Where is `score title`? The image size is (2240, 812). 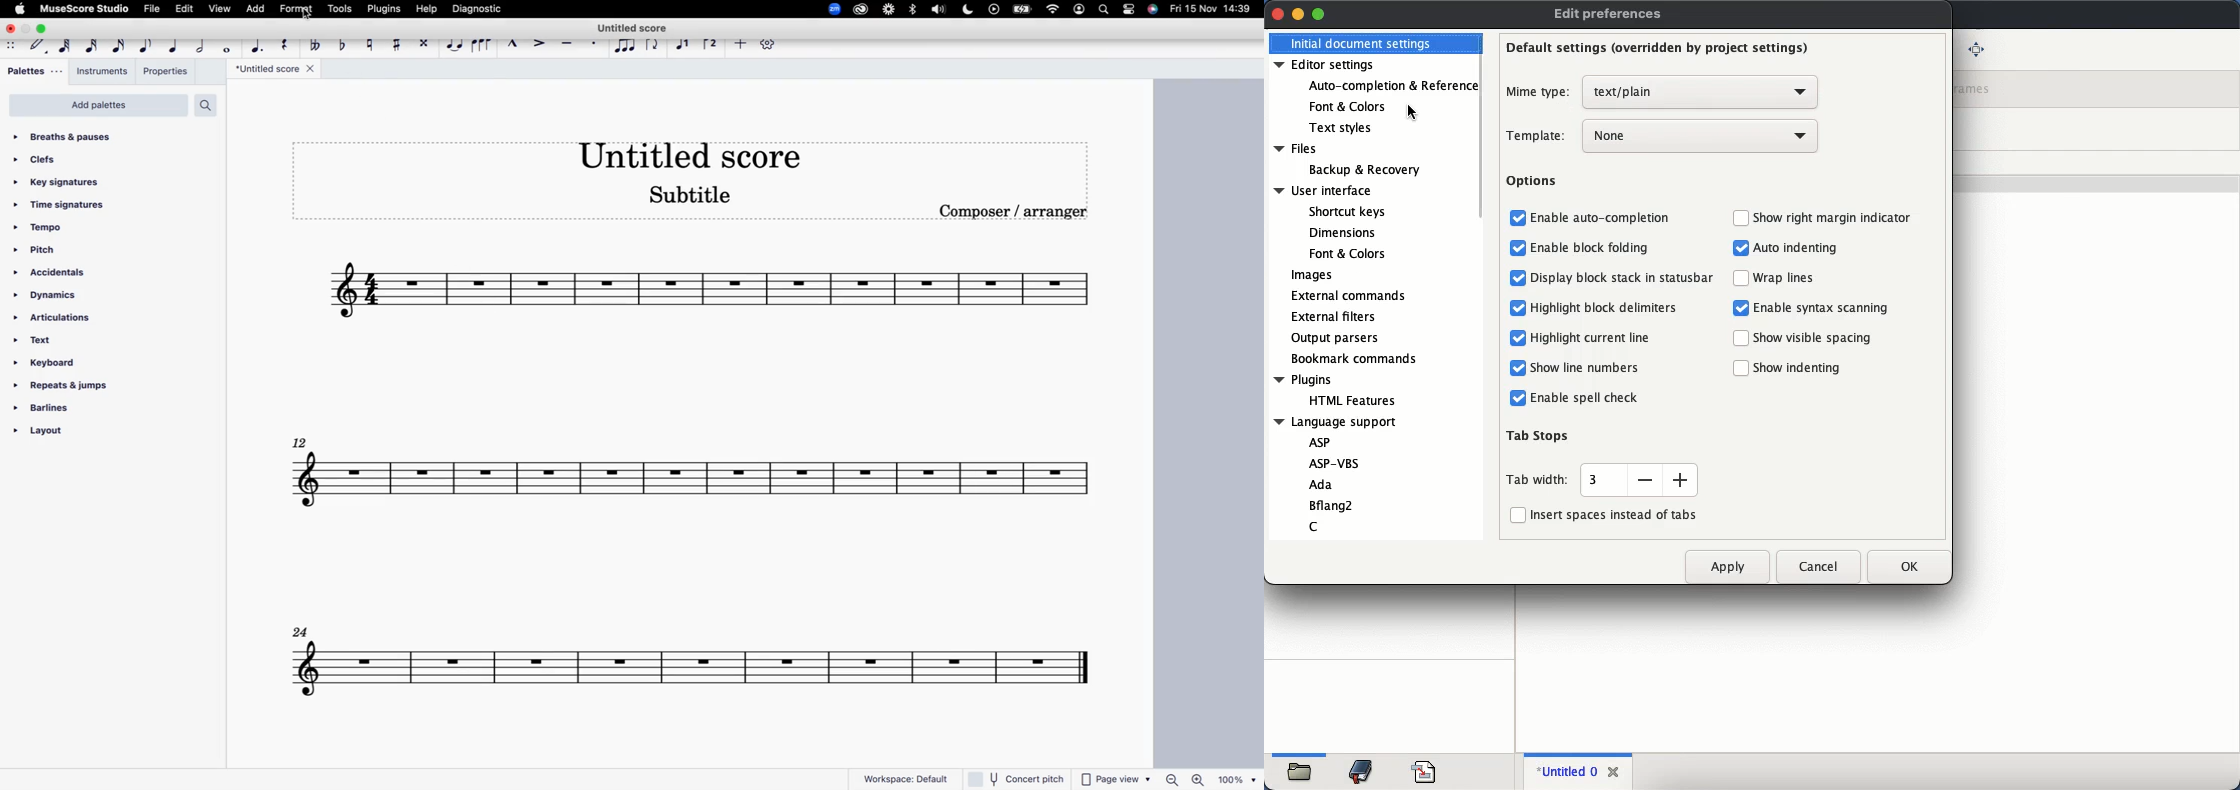
score title is located at coordinates (690, 151).